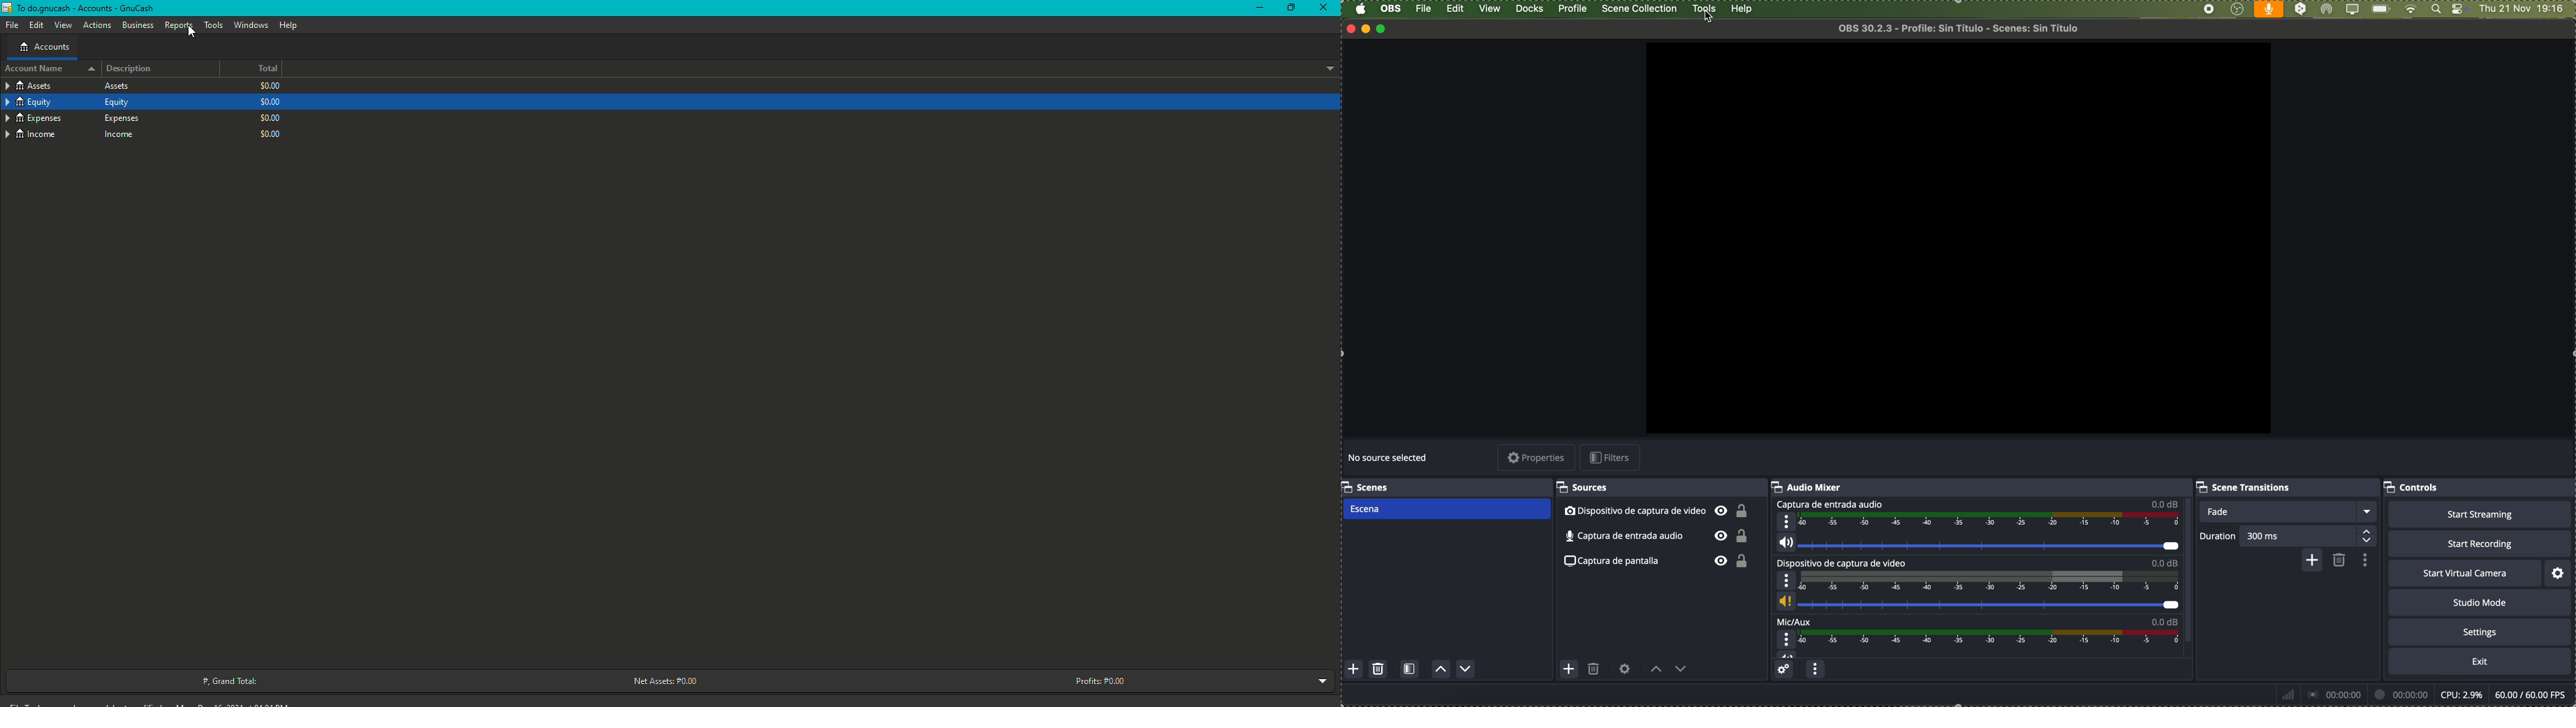 This screenshot has height=728, width=2576. I want to click on Spotlight search, so click(2435, 9).